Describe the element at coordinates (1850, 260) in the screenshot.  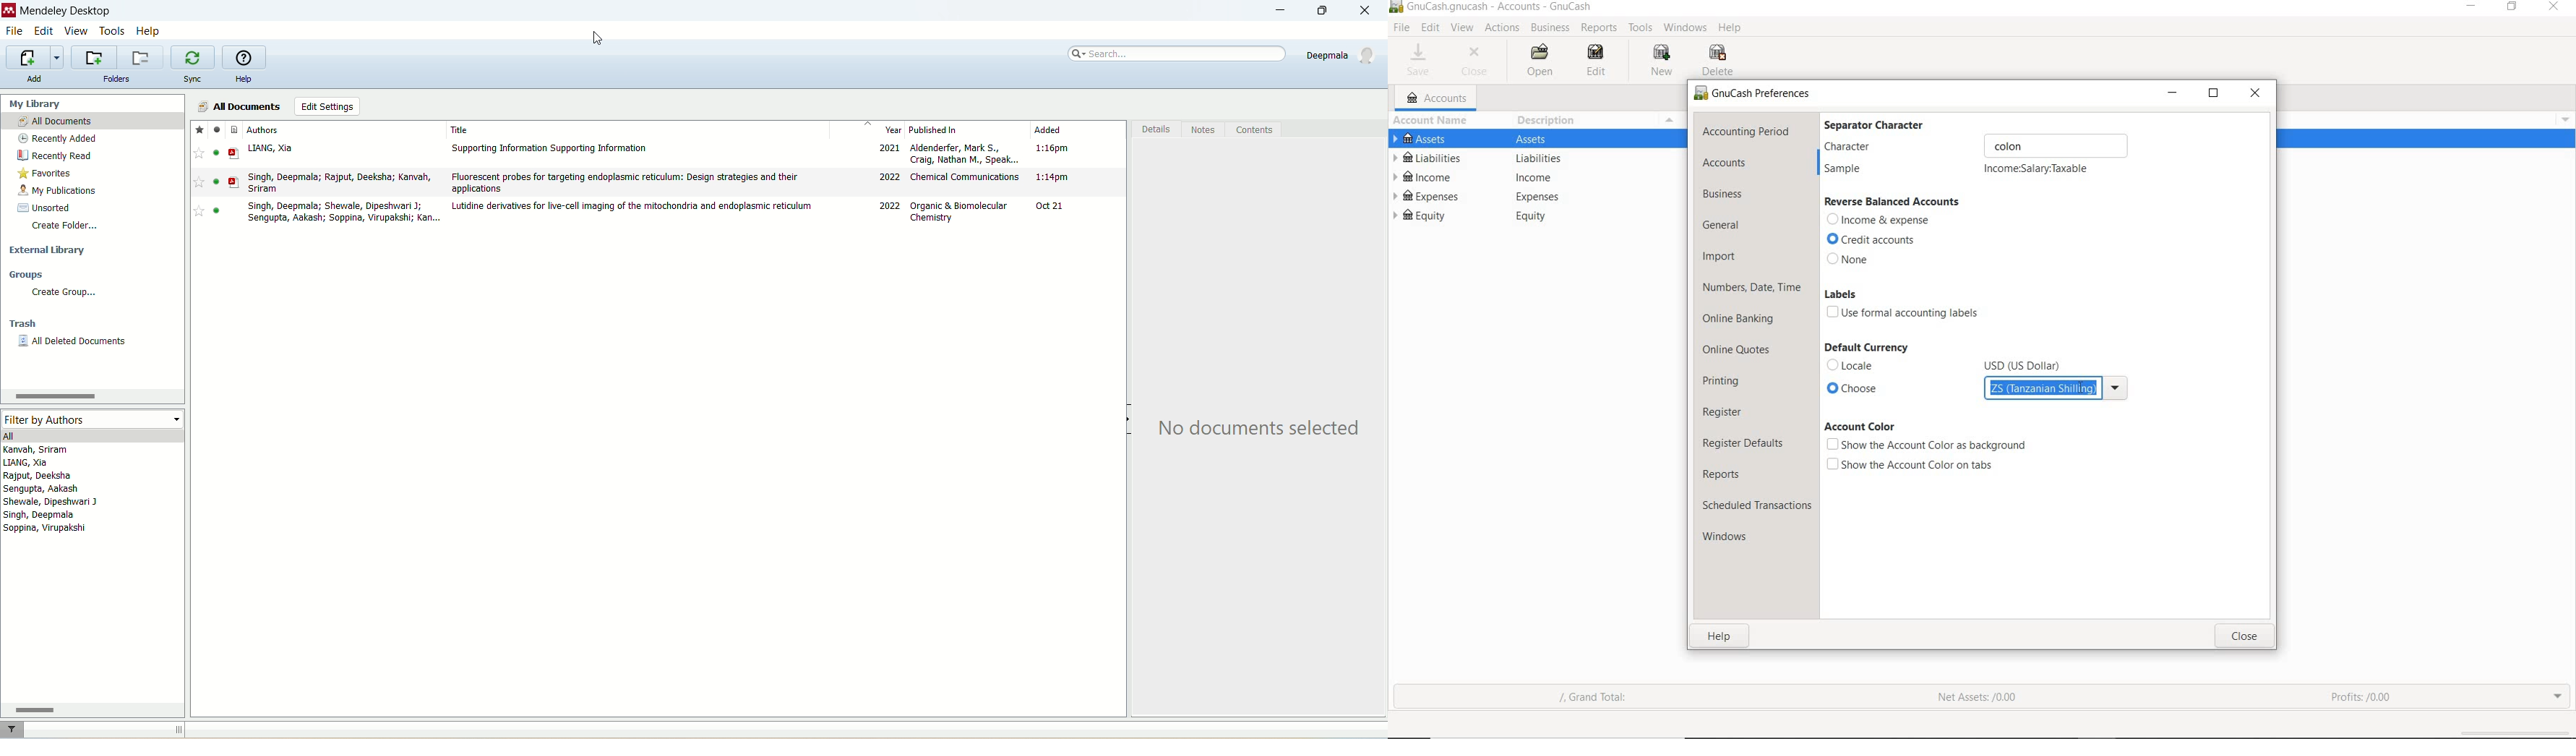
I see `none` at that location.